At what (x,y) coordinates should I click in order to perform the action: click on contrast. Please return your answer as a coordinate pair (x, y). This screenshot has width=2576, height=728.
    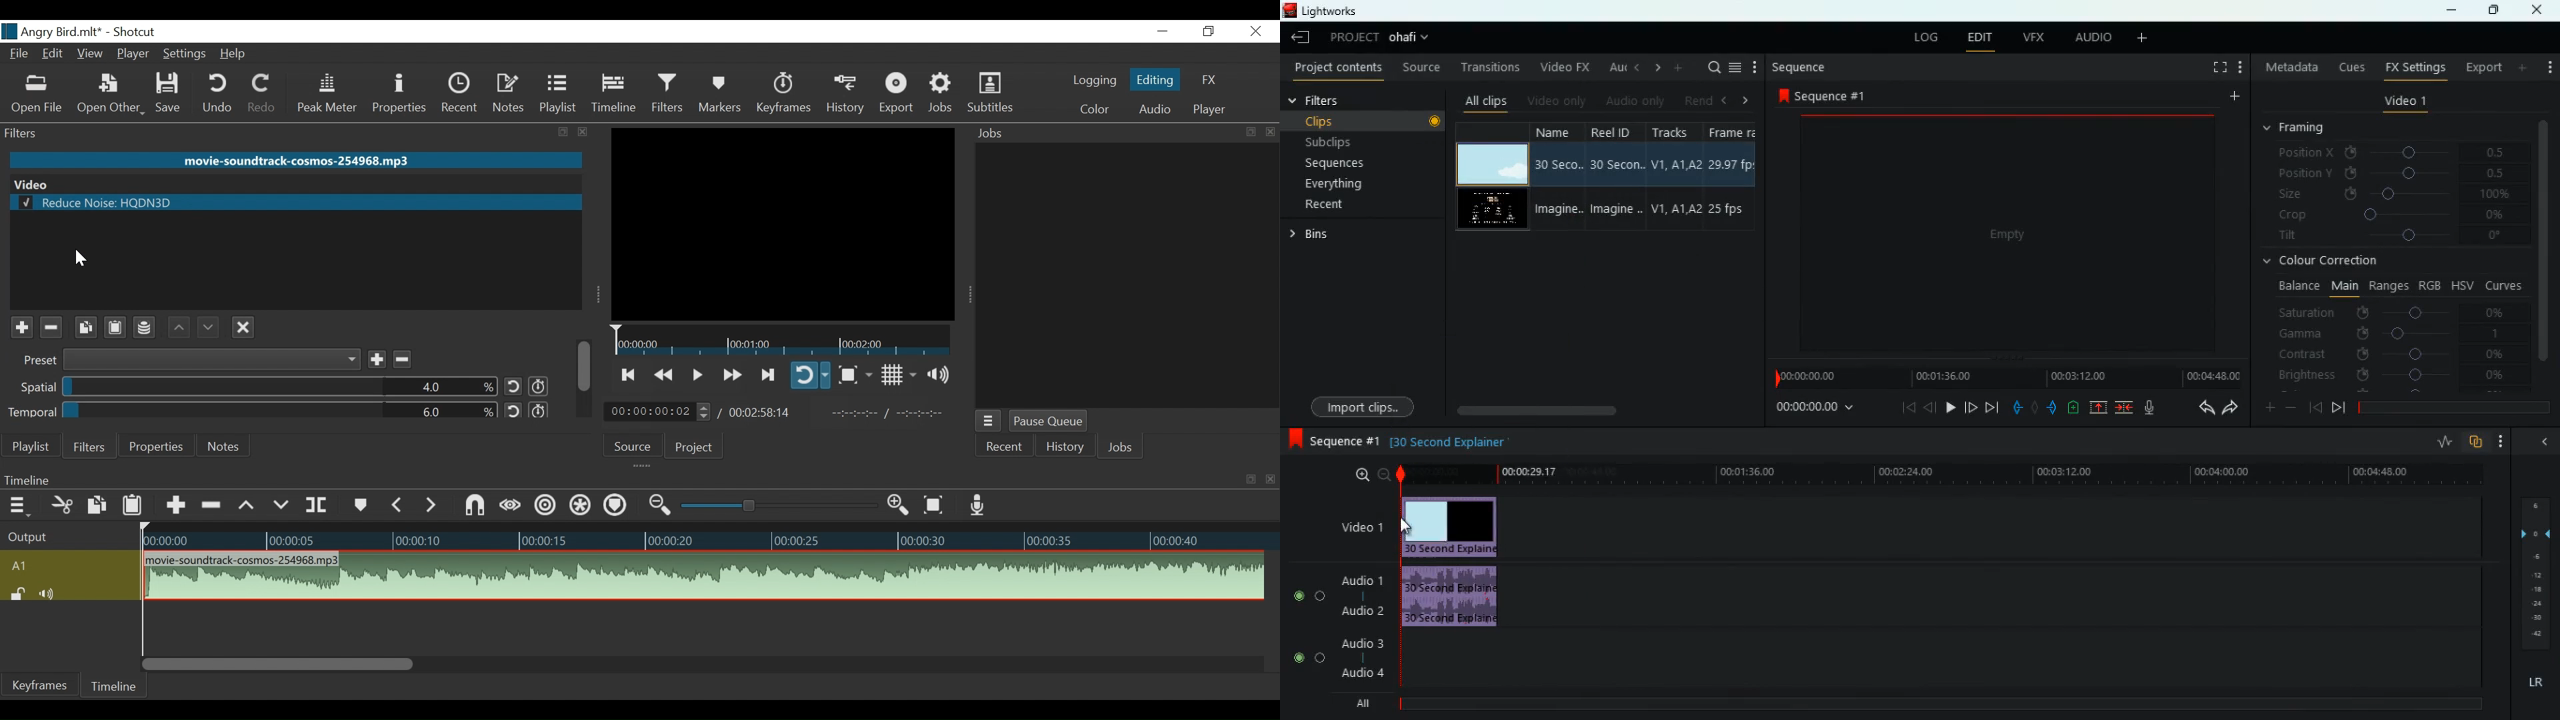
    Looking at the image, I should click on (2390, 355).